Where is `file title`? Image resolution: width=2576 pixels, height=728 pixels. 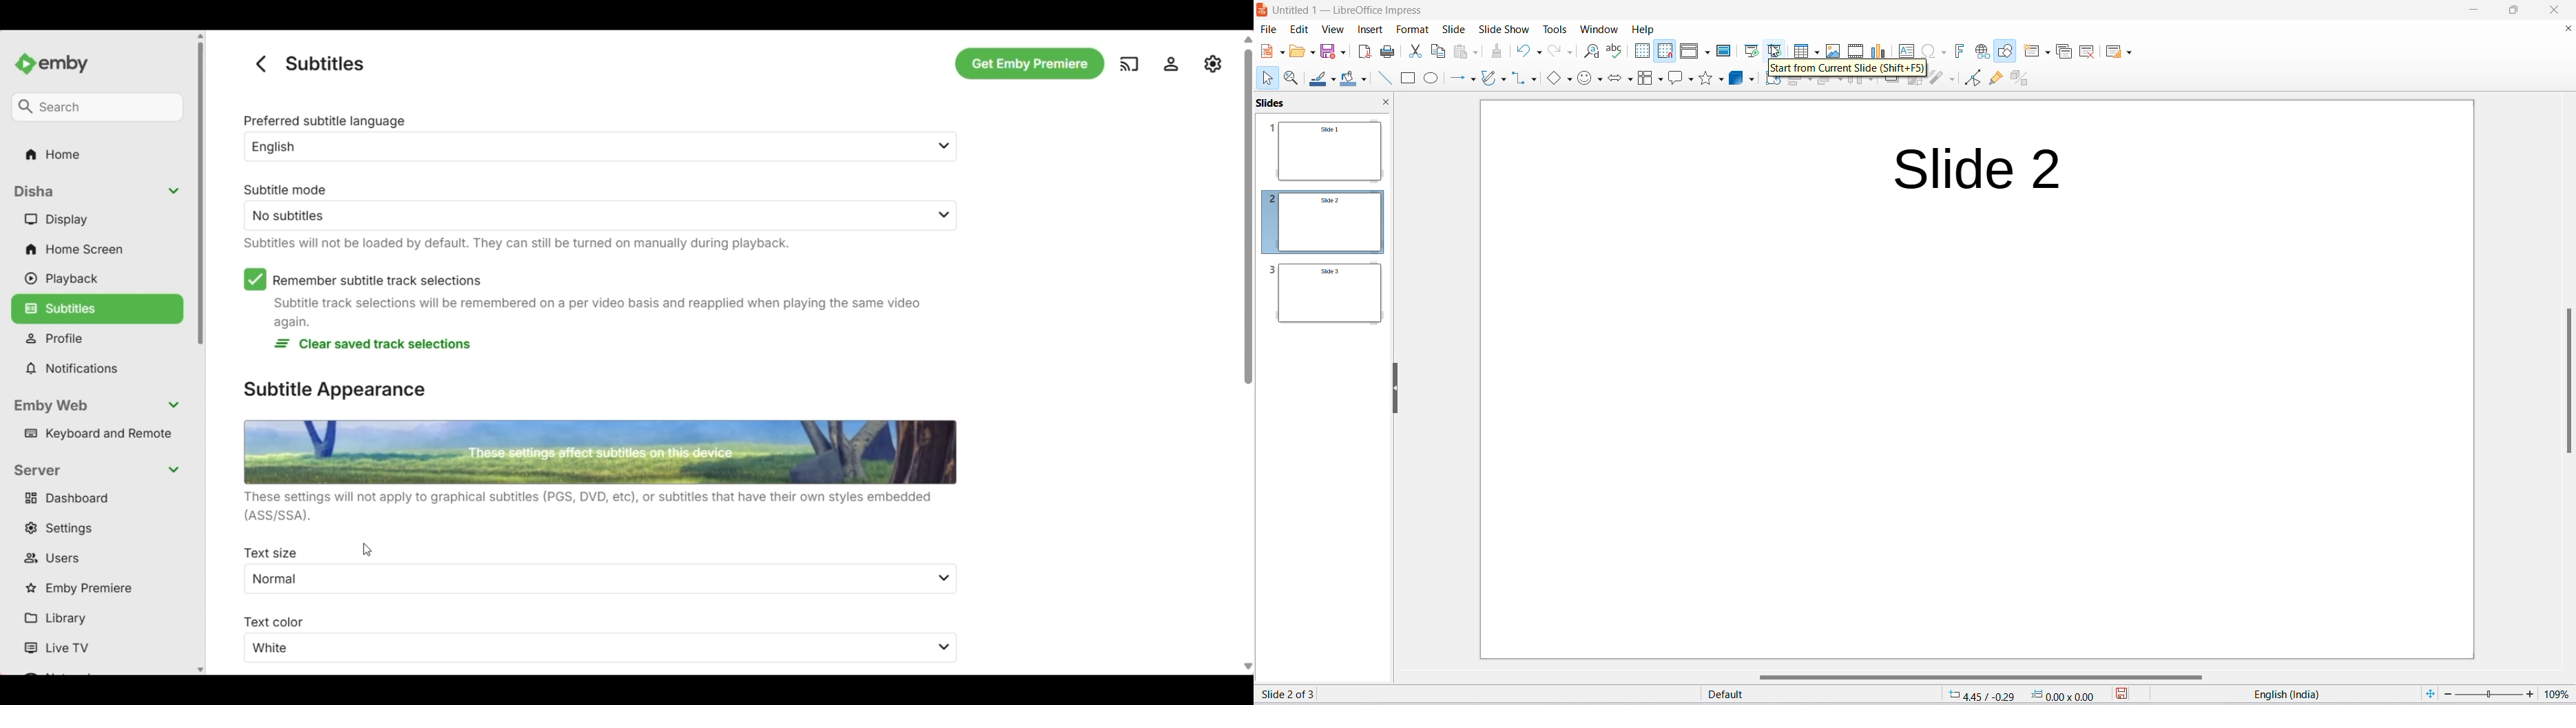
file title is located at coordinates (1352, 12).